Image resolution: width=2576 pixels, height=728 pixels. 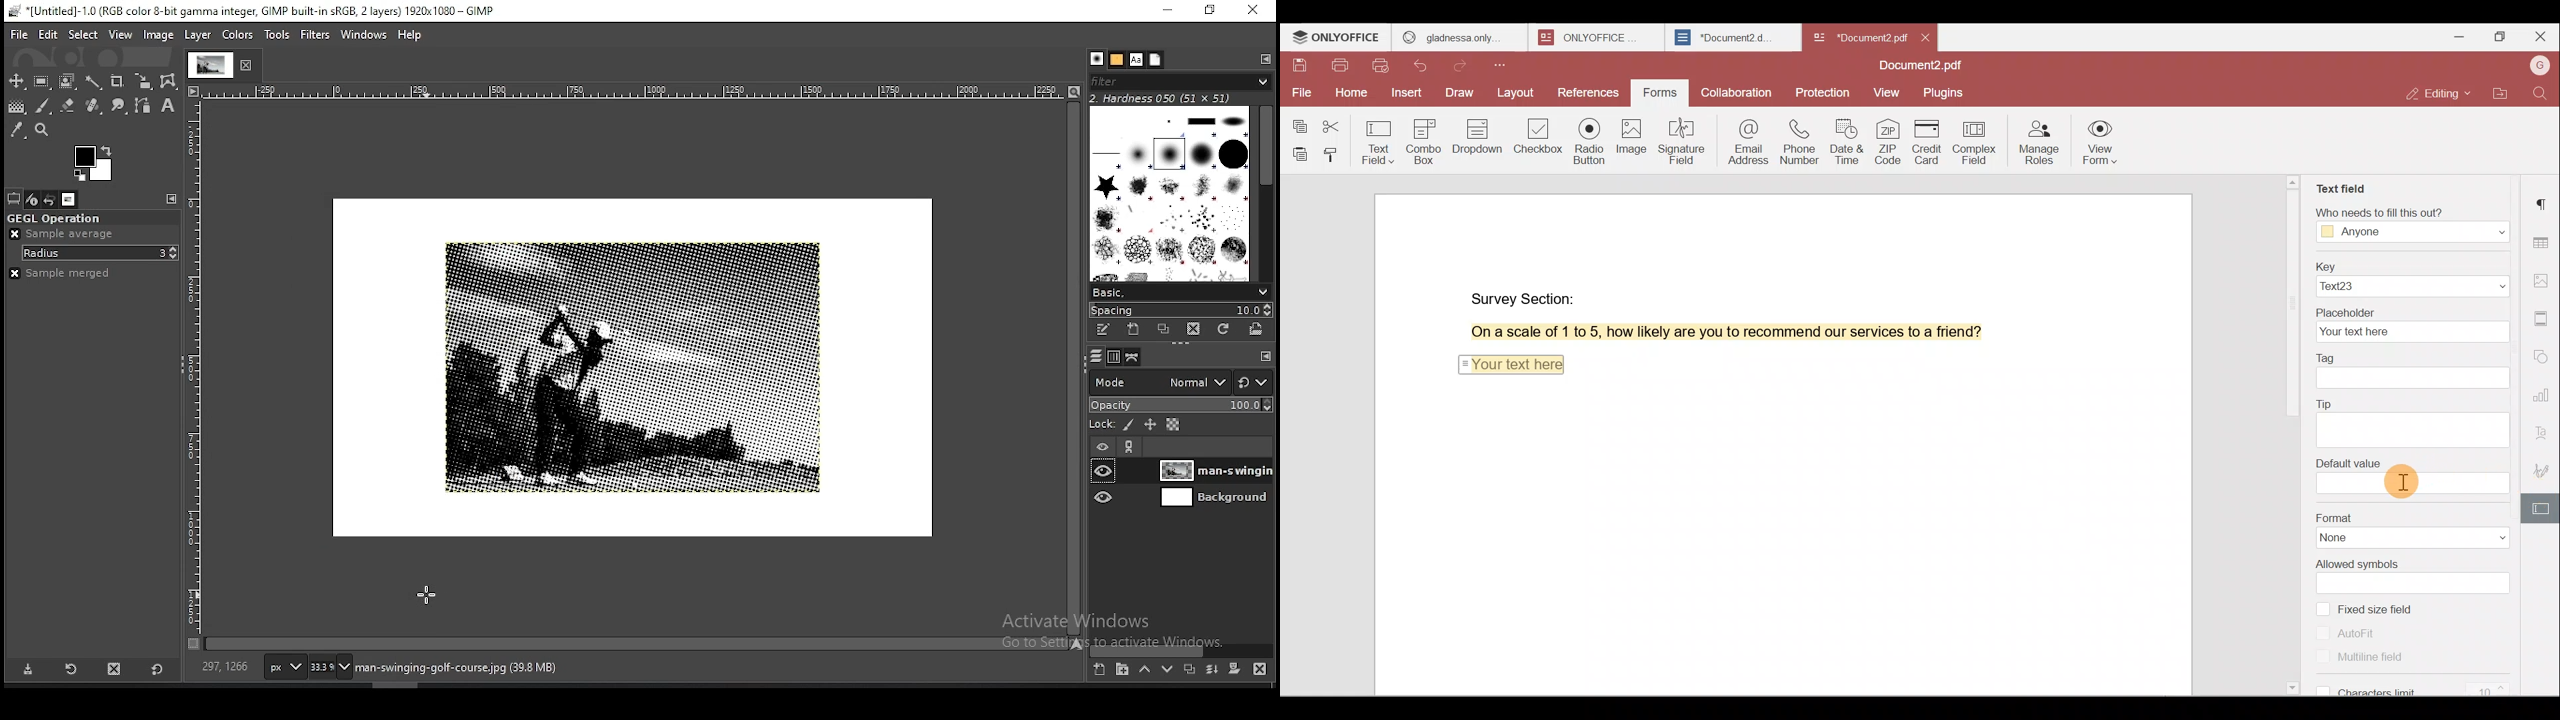 What do you see at coordinates (1214, 470) in the screenshot?
I see `layer` at bounding box center [1214, 470].